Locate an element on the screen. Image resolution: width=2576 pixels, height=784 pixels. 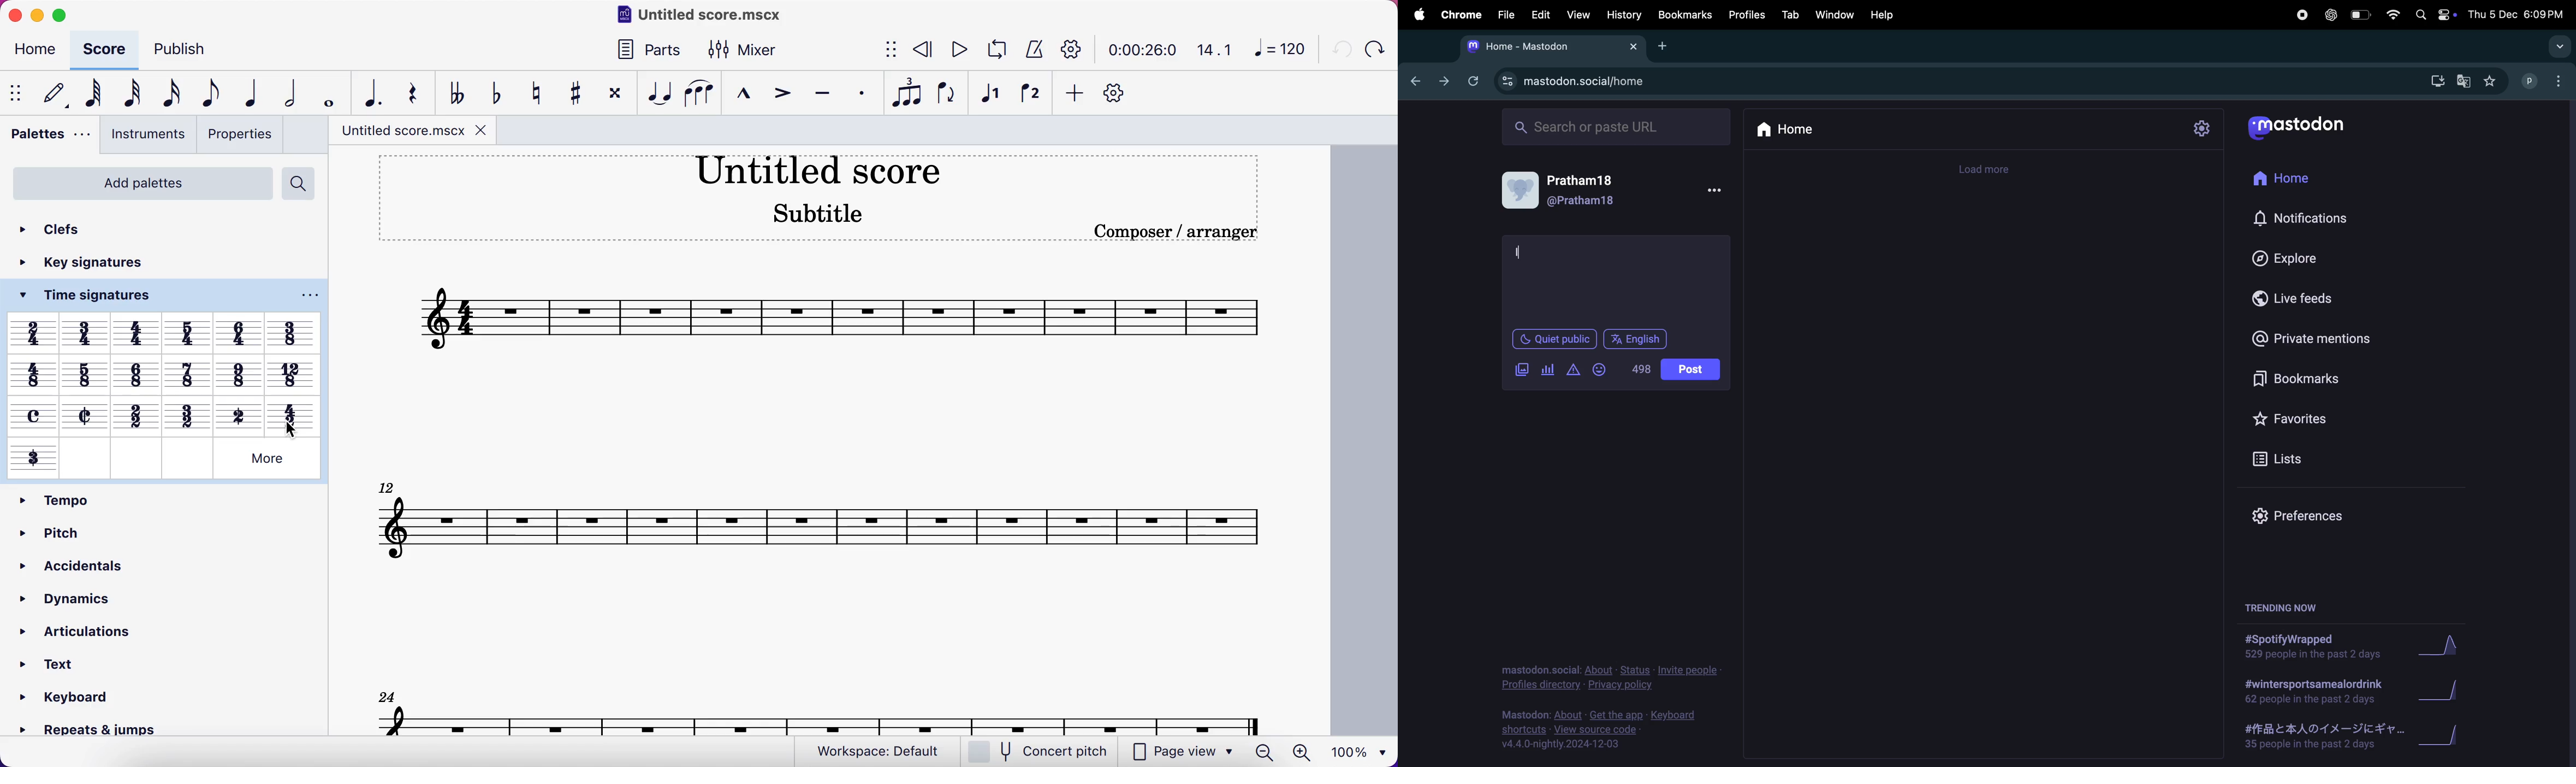
499 is located at coordinates (1643, 367).